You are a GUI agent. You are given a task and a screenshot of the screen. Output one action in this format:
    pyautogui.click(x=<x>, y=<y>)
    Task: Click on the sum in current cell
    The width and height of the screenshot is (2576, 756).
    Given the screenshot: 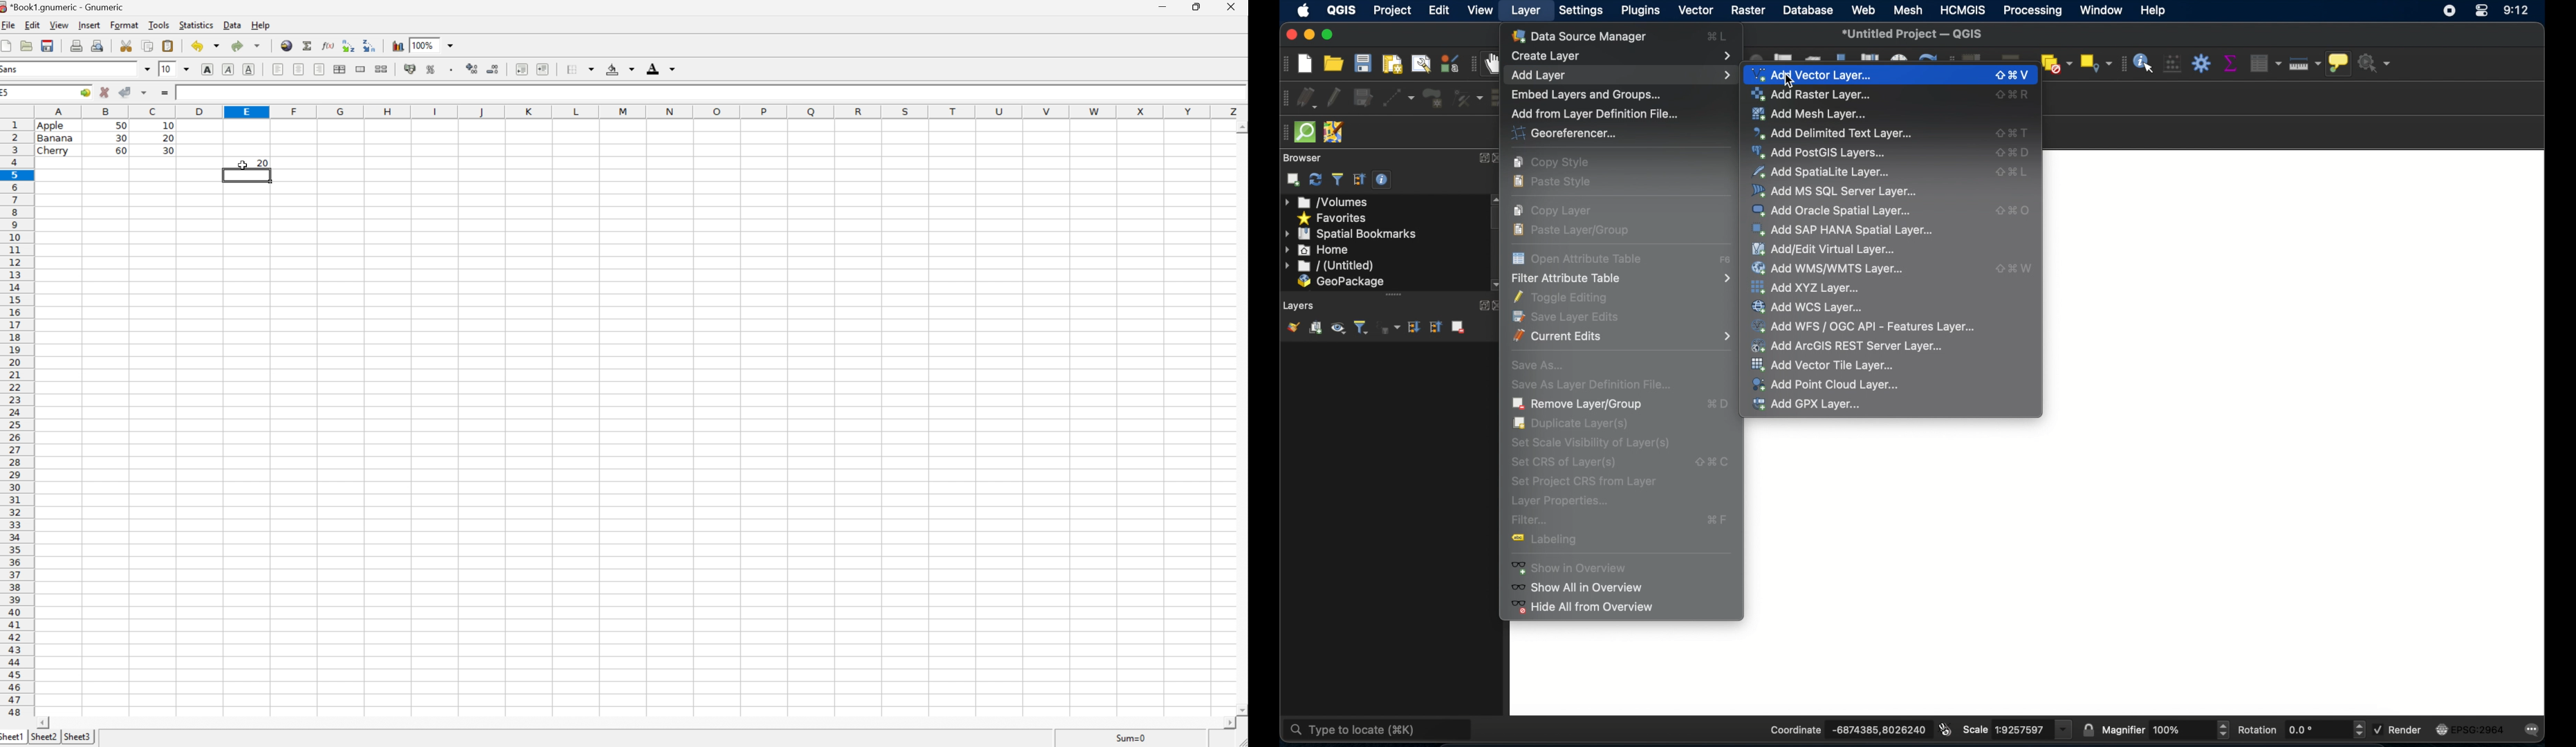 What is the action you would take?
    pyautogui.click(x=309, y=45)
    